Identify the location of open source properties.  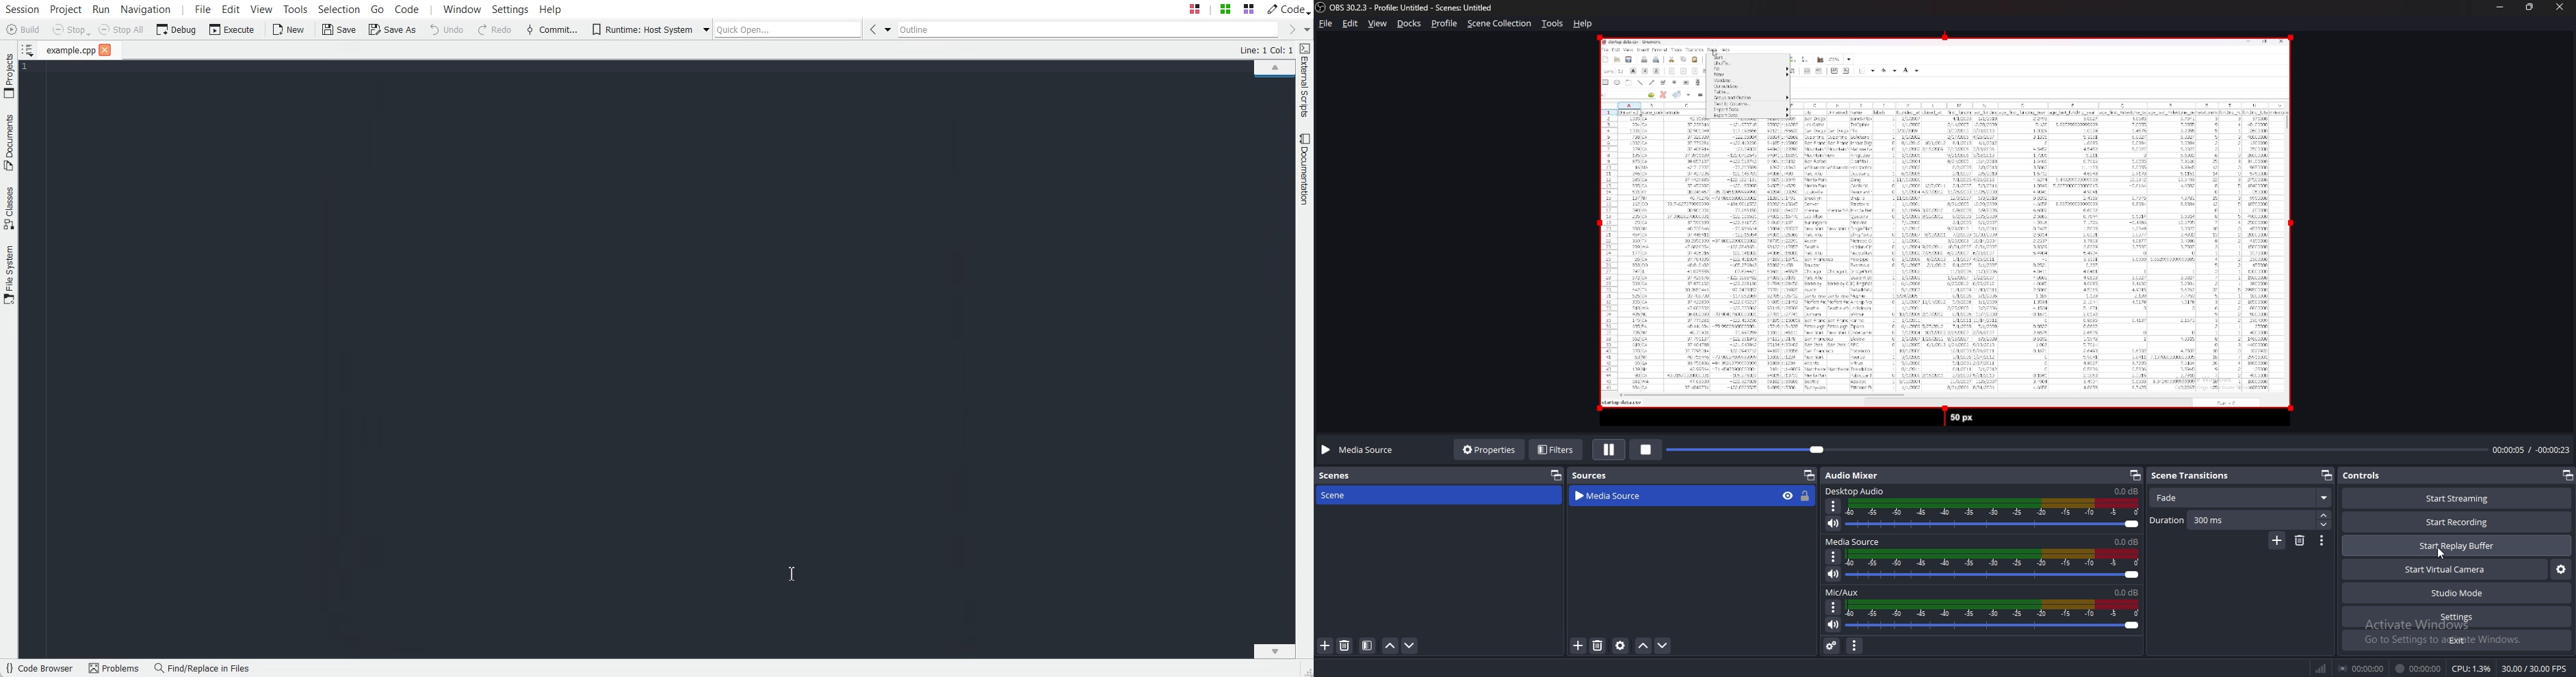
(1622, 645).